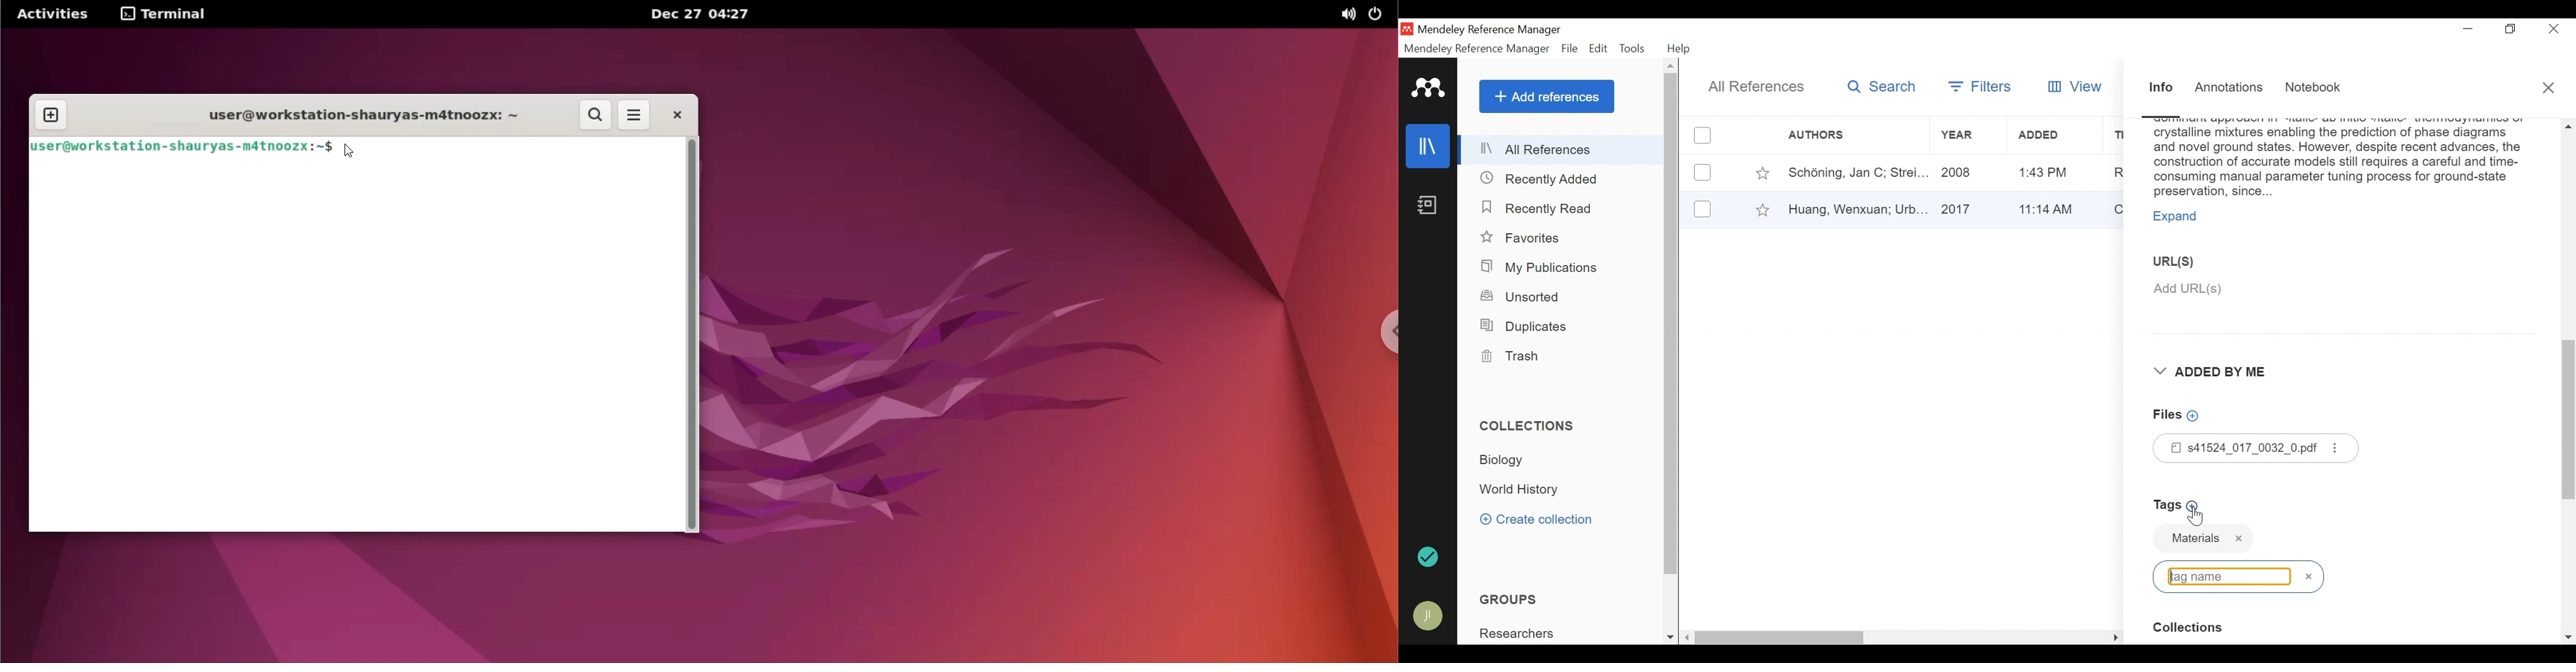 This screenshot has height=672, width=2576. Describe the element at coordinates (1406, 29) in the screenshot. I see `Mendeley Desktop Icon` at that location.